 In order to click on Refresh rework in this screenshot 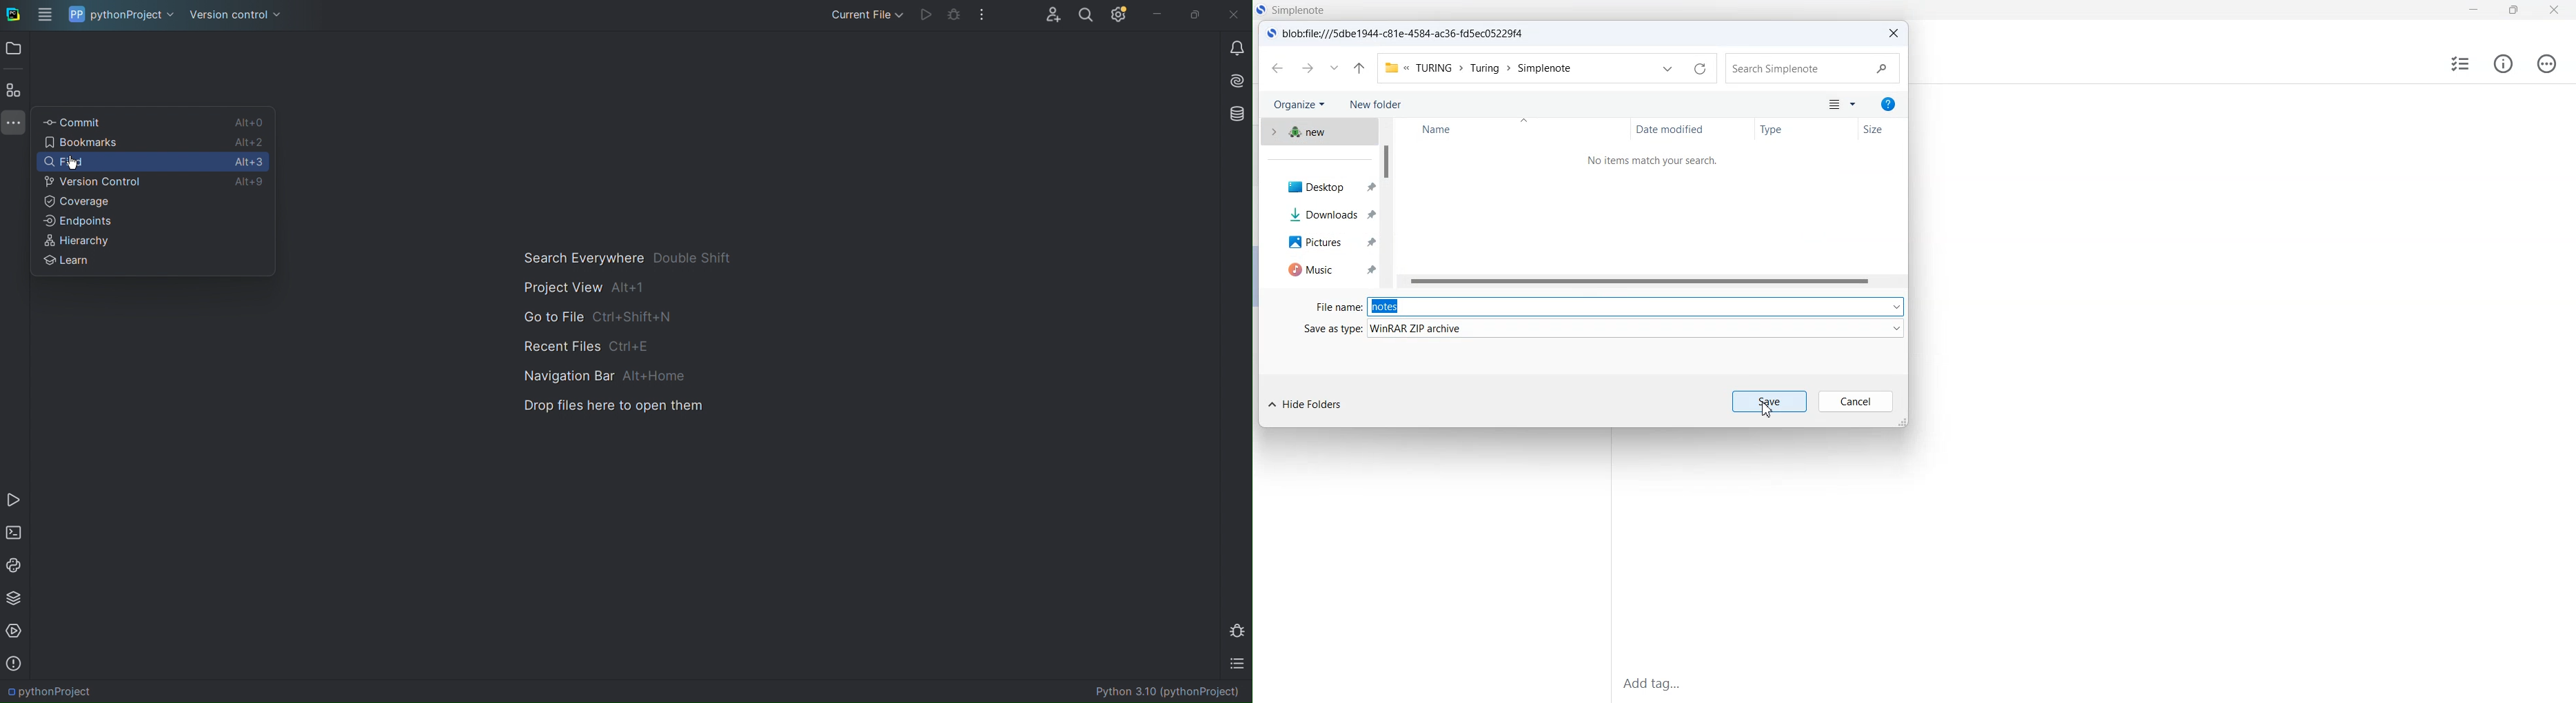, I will do `click(1701, 68)`.